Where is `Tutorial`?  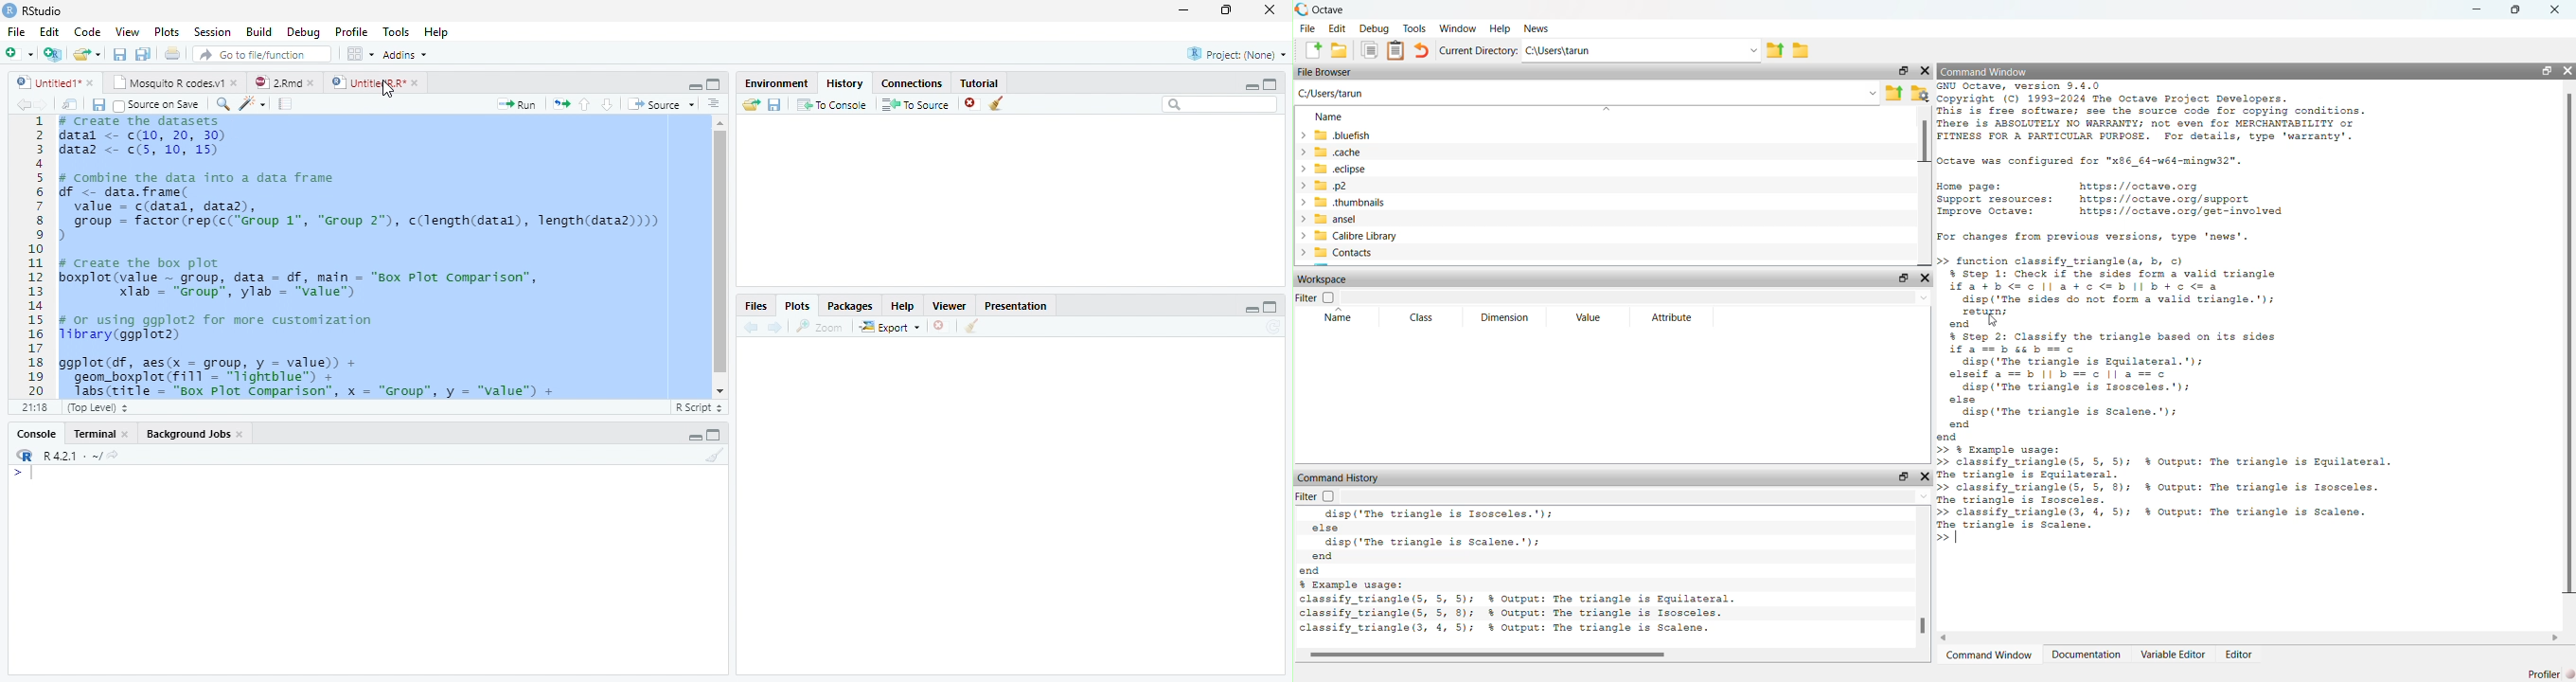 Tutorial is located at coordinates (980, 83).